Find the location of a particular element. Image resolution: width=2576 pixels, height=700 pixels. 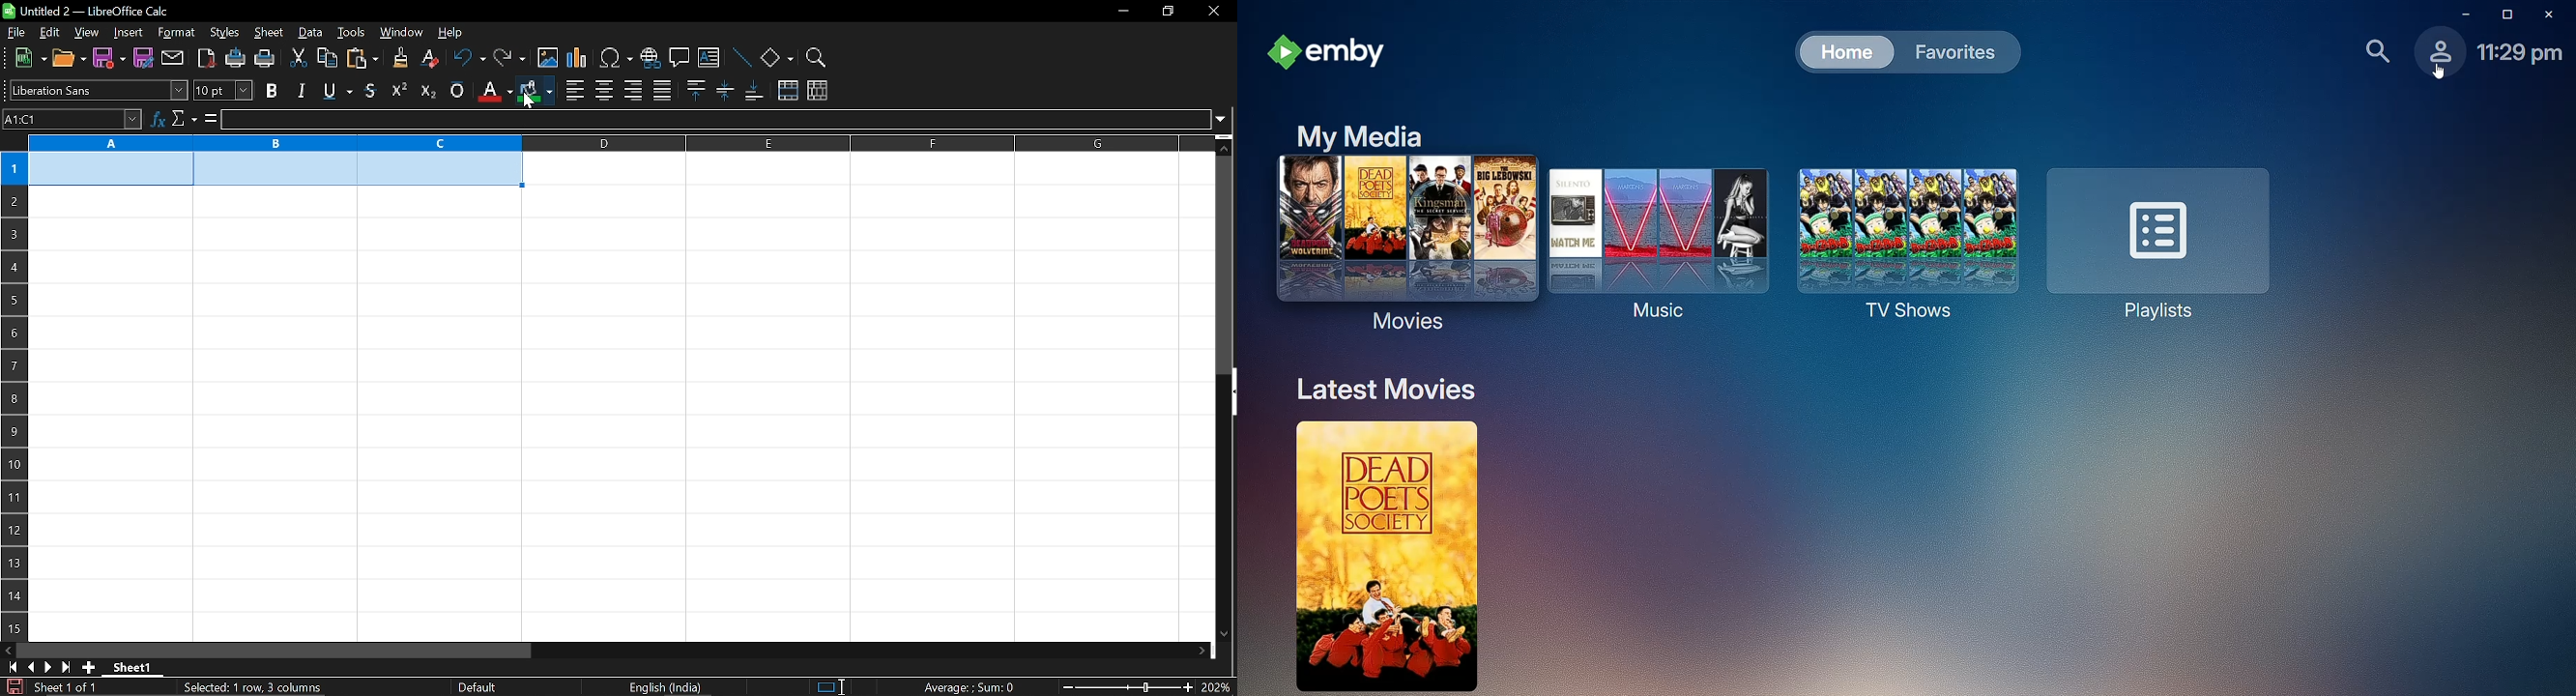

move left is located at coordinates (8, 651).